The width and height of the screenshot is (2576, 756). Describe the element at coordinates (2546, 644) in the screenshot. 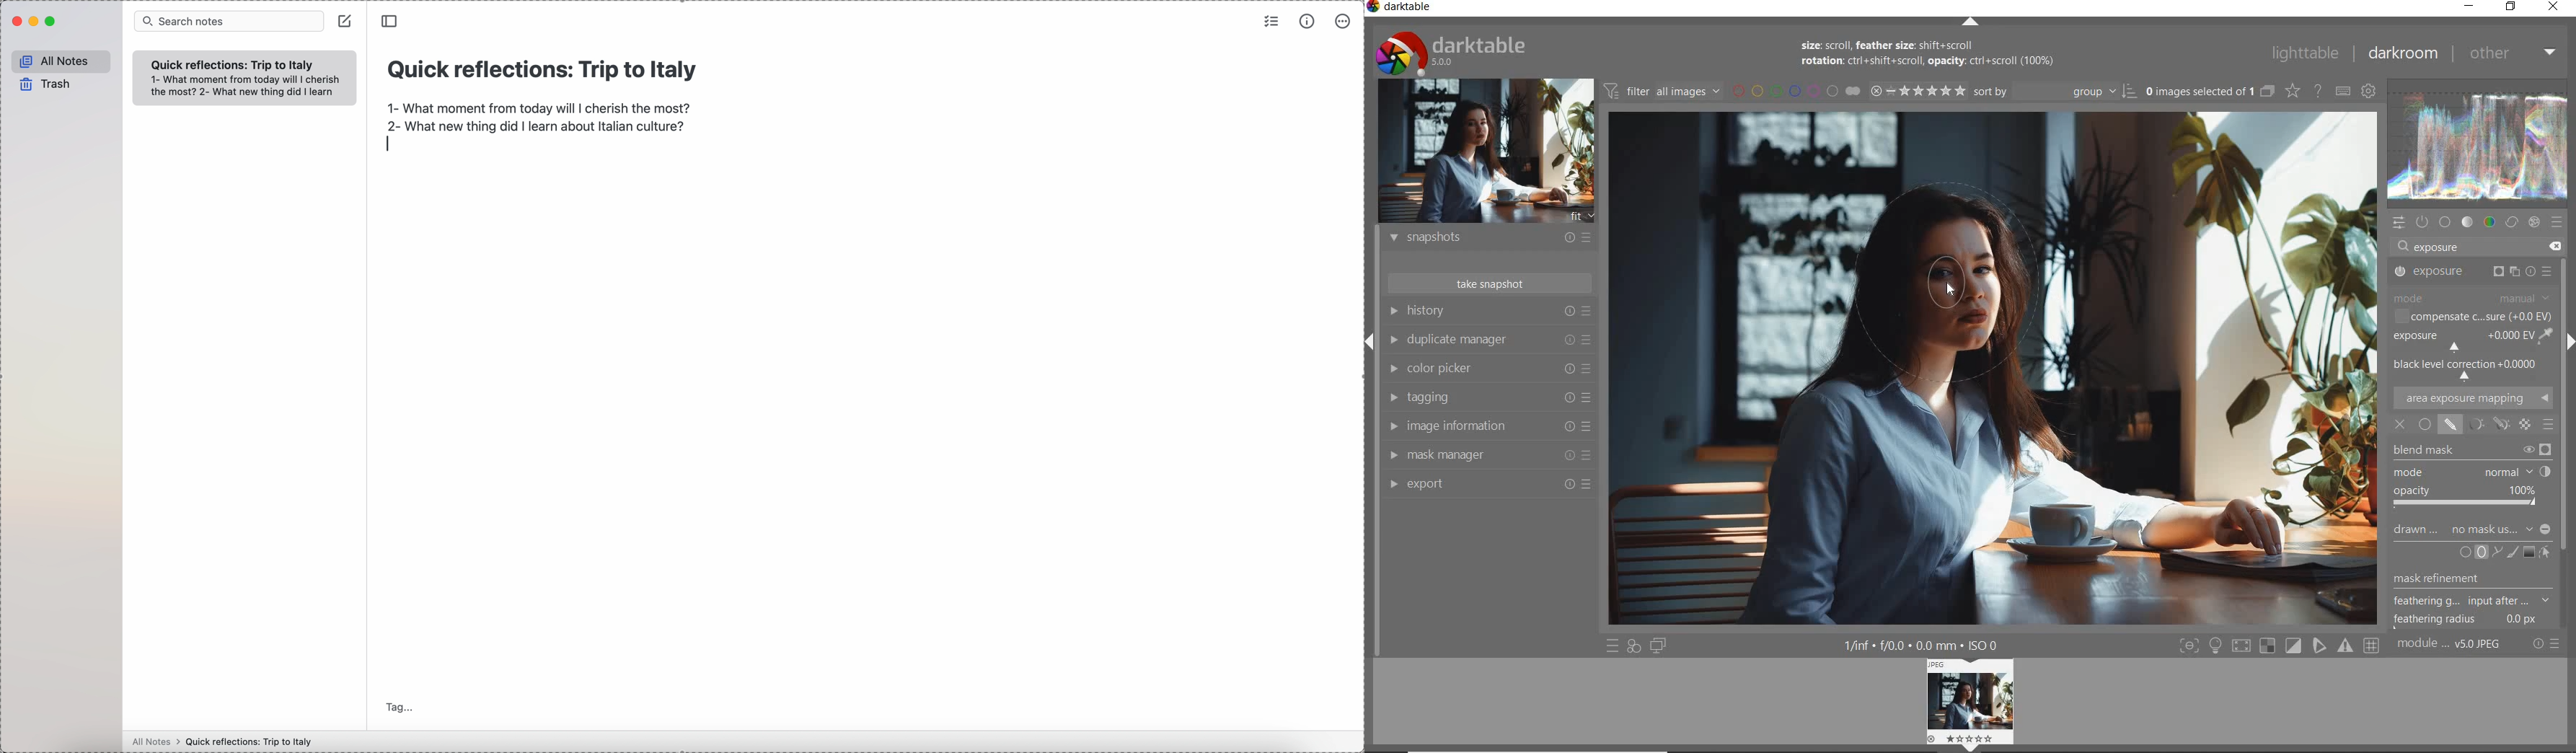

I see `reset or presets & preferences` at that location.